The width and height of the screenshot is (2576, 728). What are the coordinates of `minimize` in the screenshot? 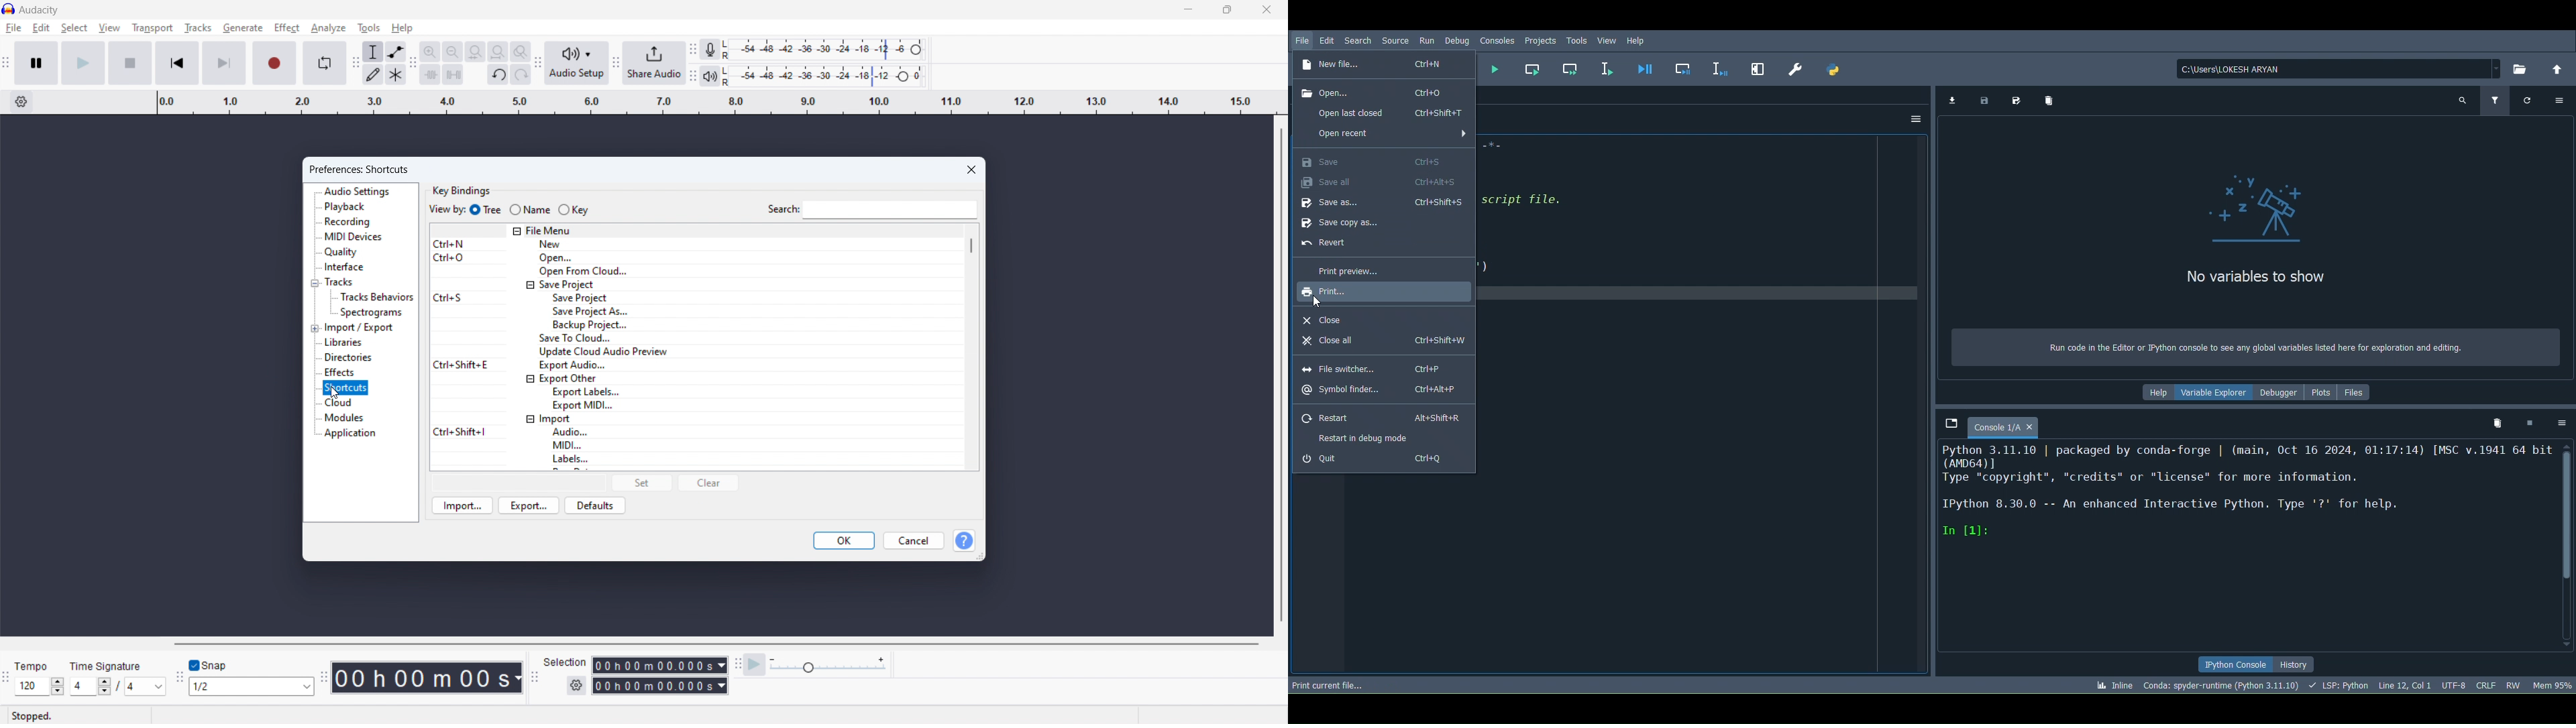 It's located at (1186, 10).